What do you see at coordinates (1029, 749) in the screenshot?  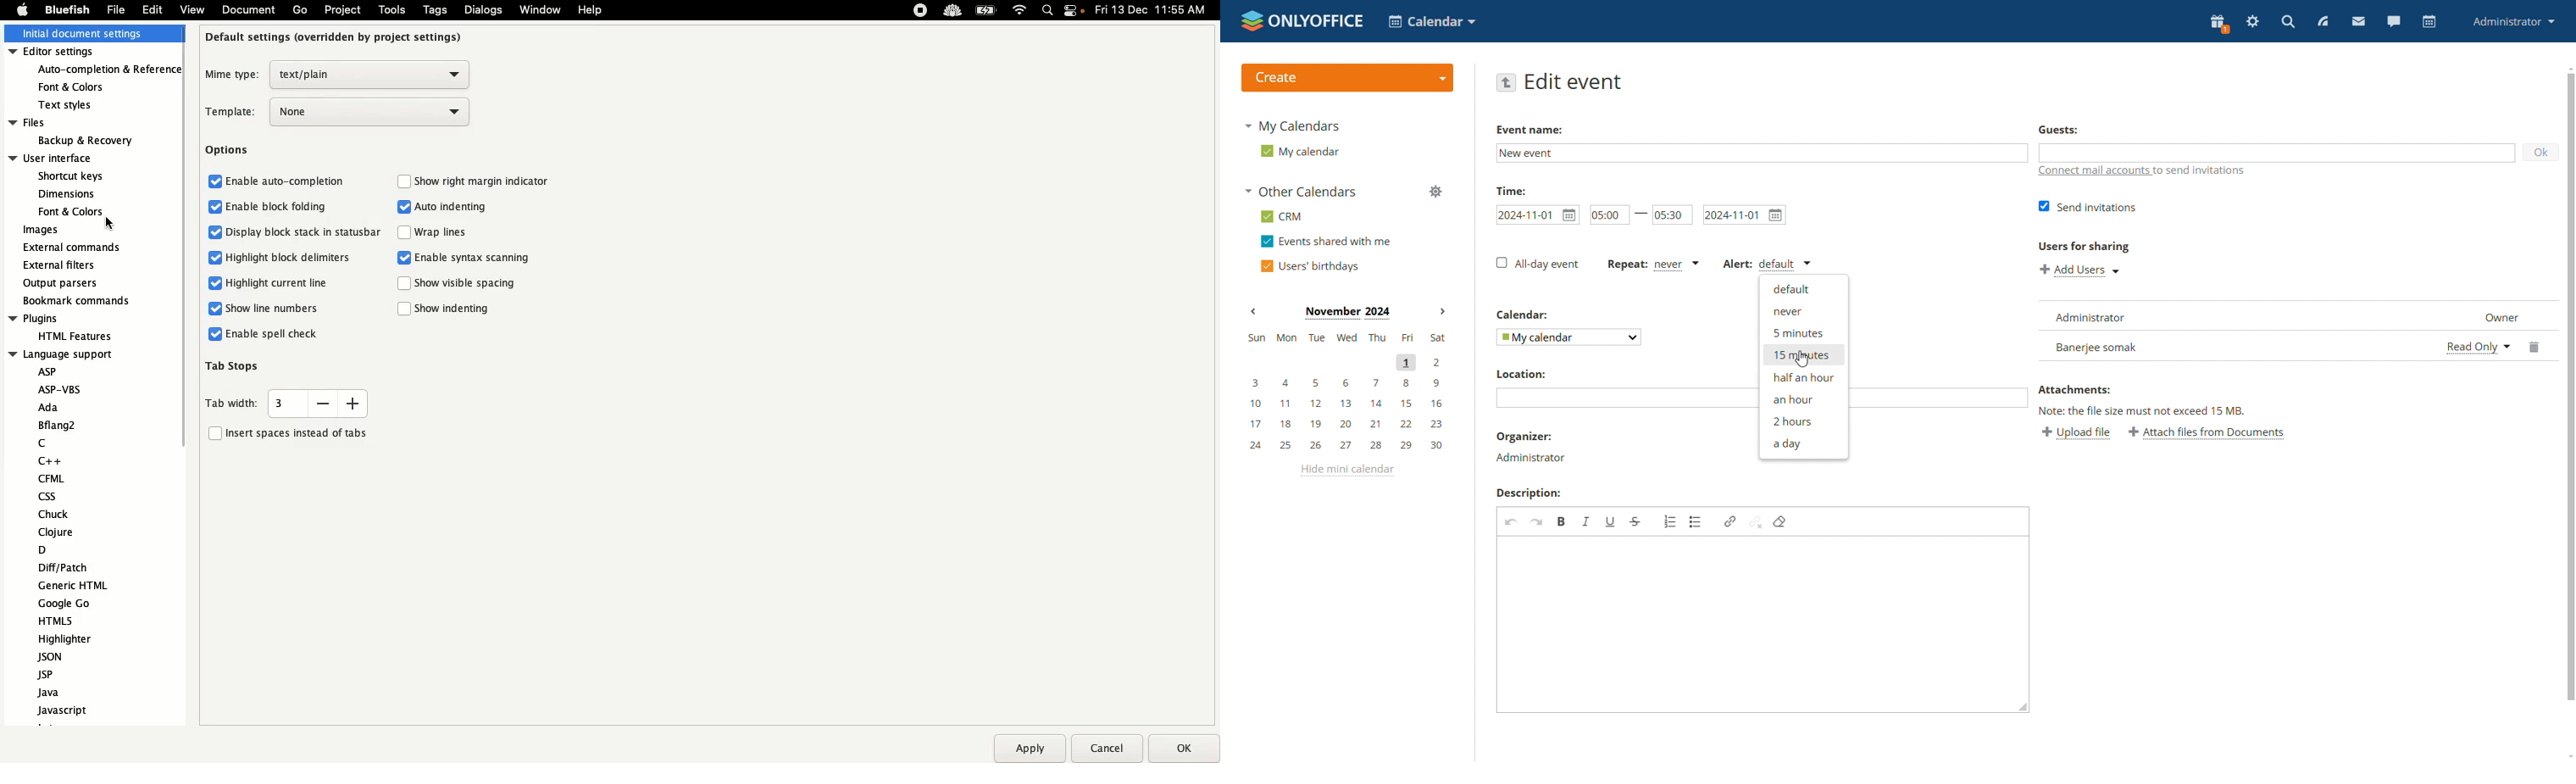 I see `Apply` at bounding box center [1029, 749].